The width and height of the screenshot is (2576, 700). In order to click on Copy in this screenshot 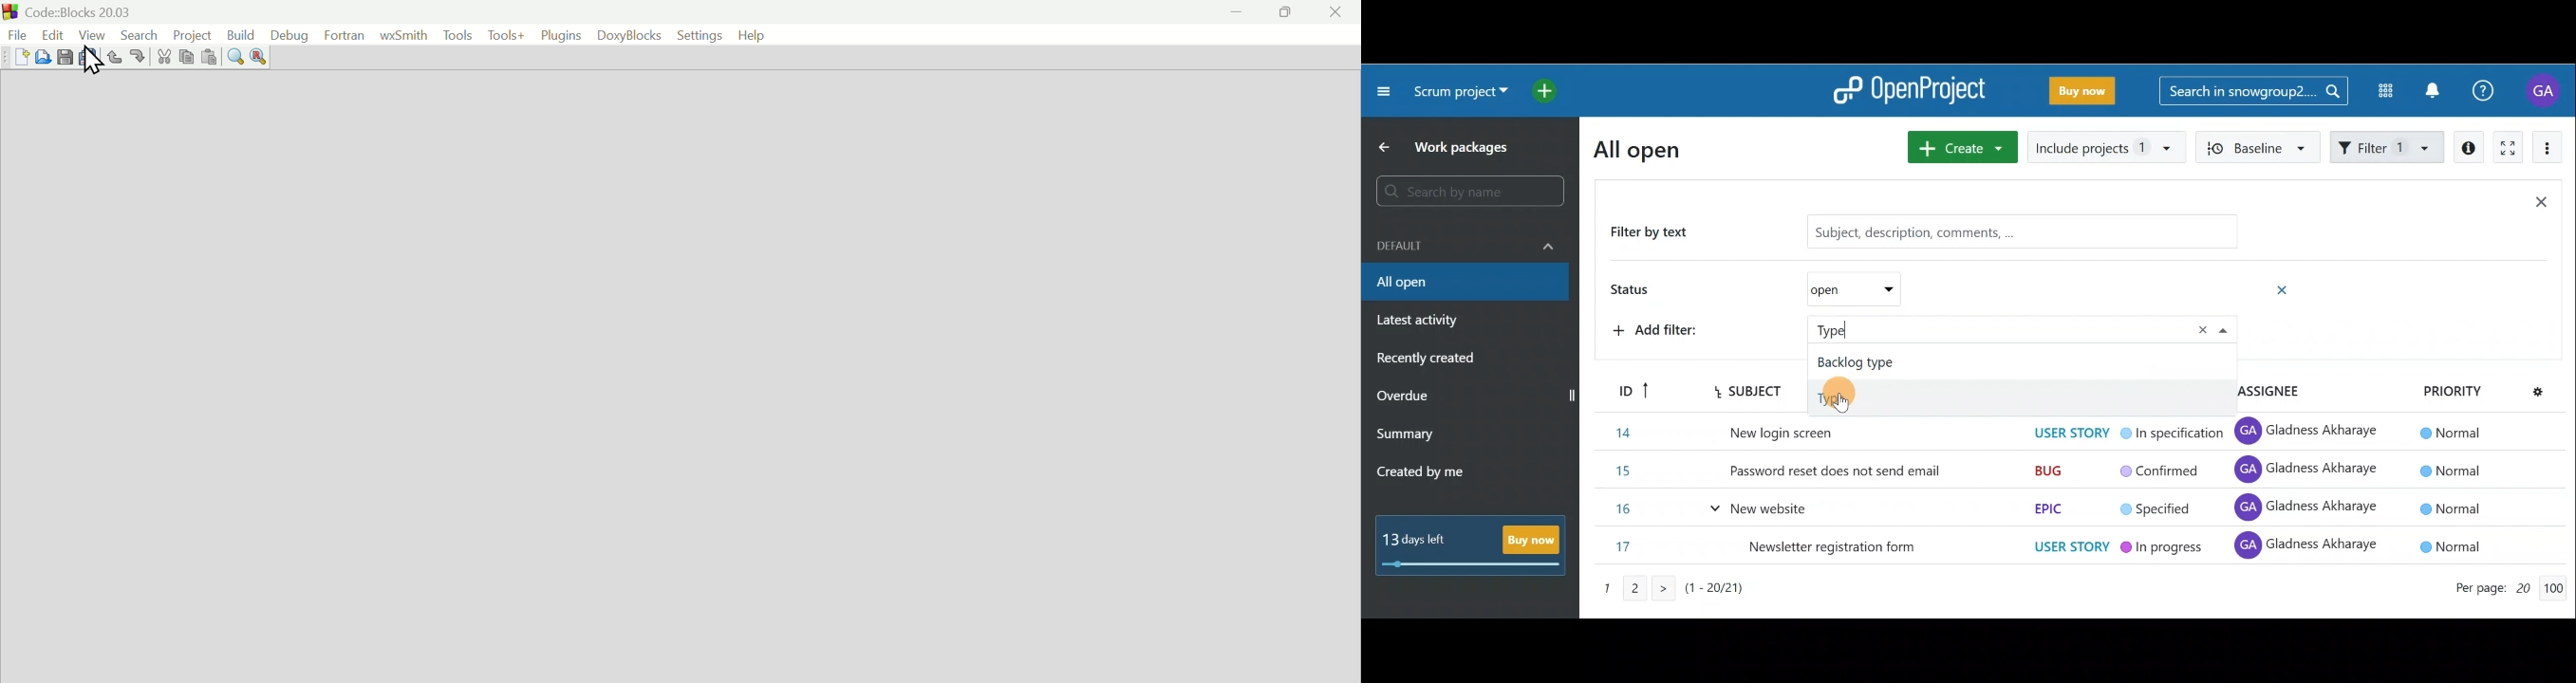, I will do `click(186, 55)`.